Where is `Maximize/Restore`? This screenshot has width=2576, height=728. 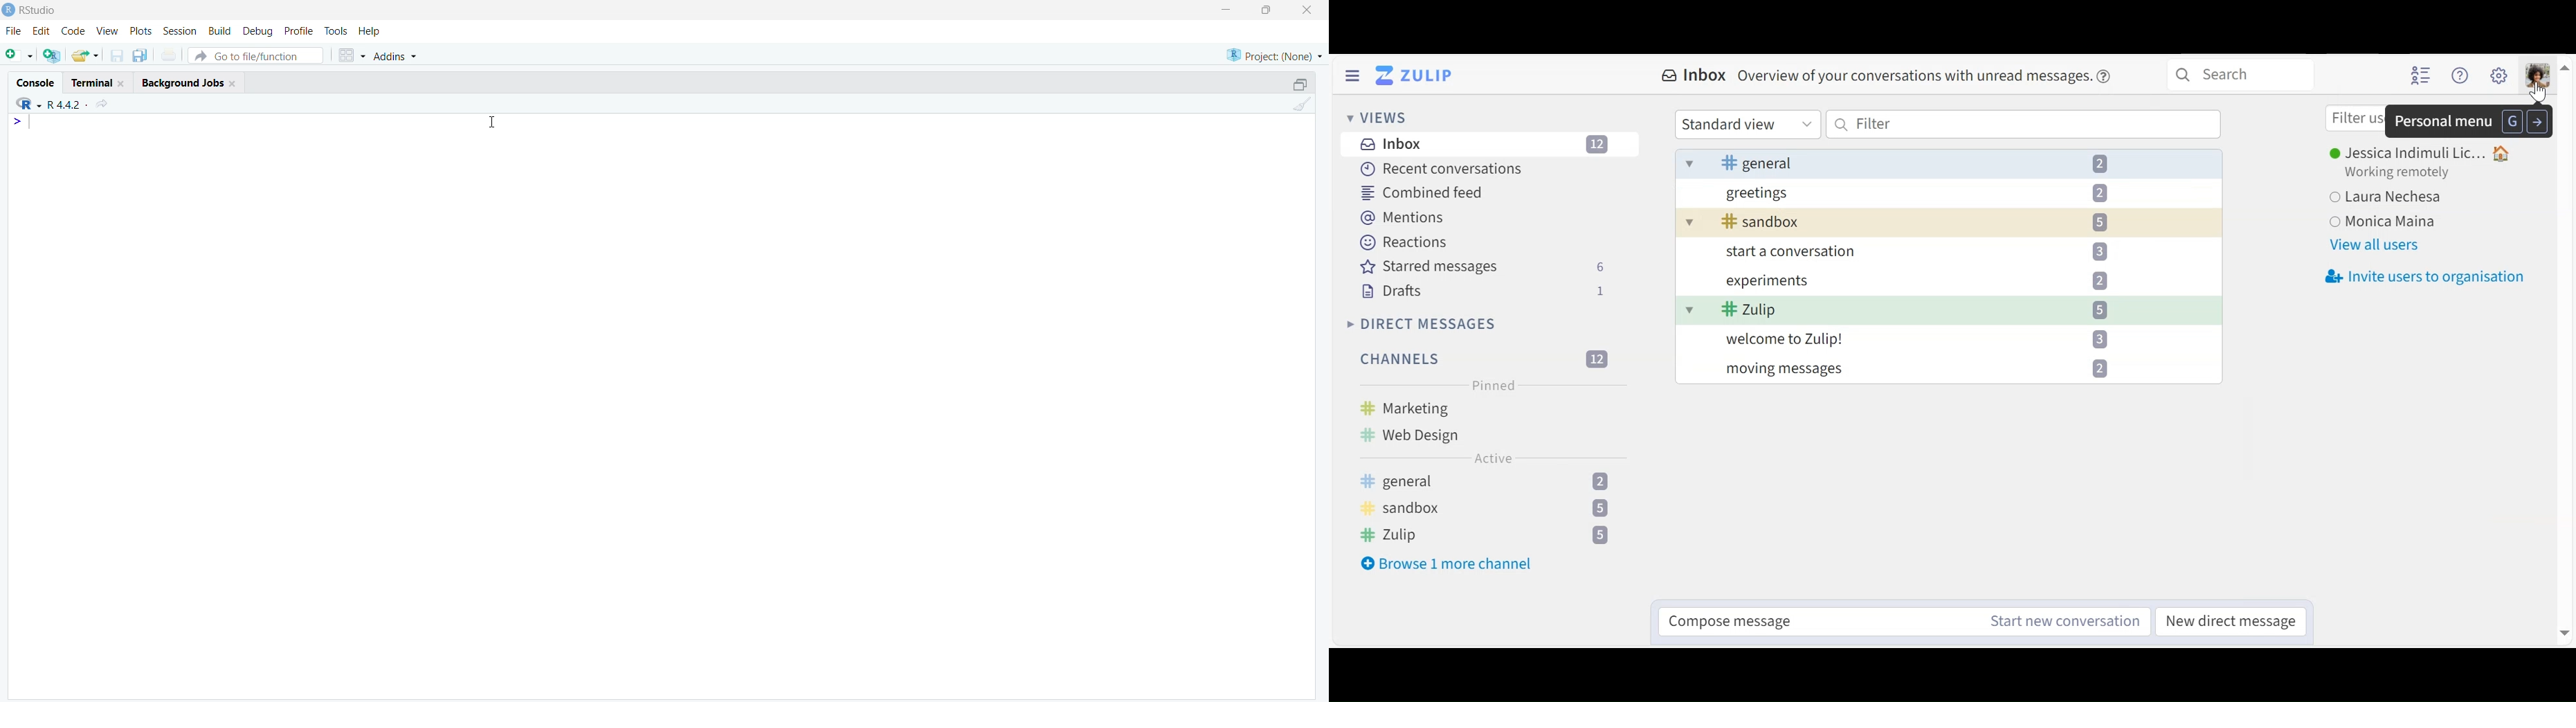
Maximize/Restore is located at coordinates (1300, 83).